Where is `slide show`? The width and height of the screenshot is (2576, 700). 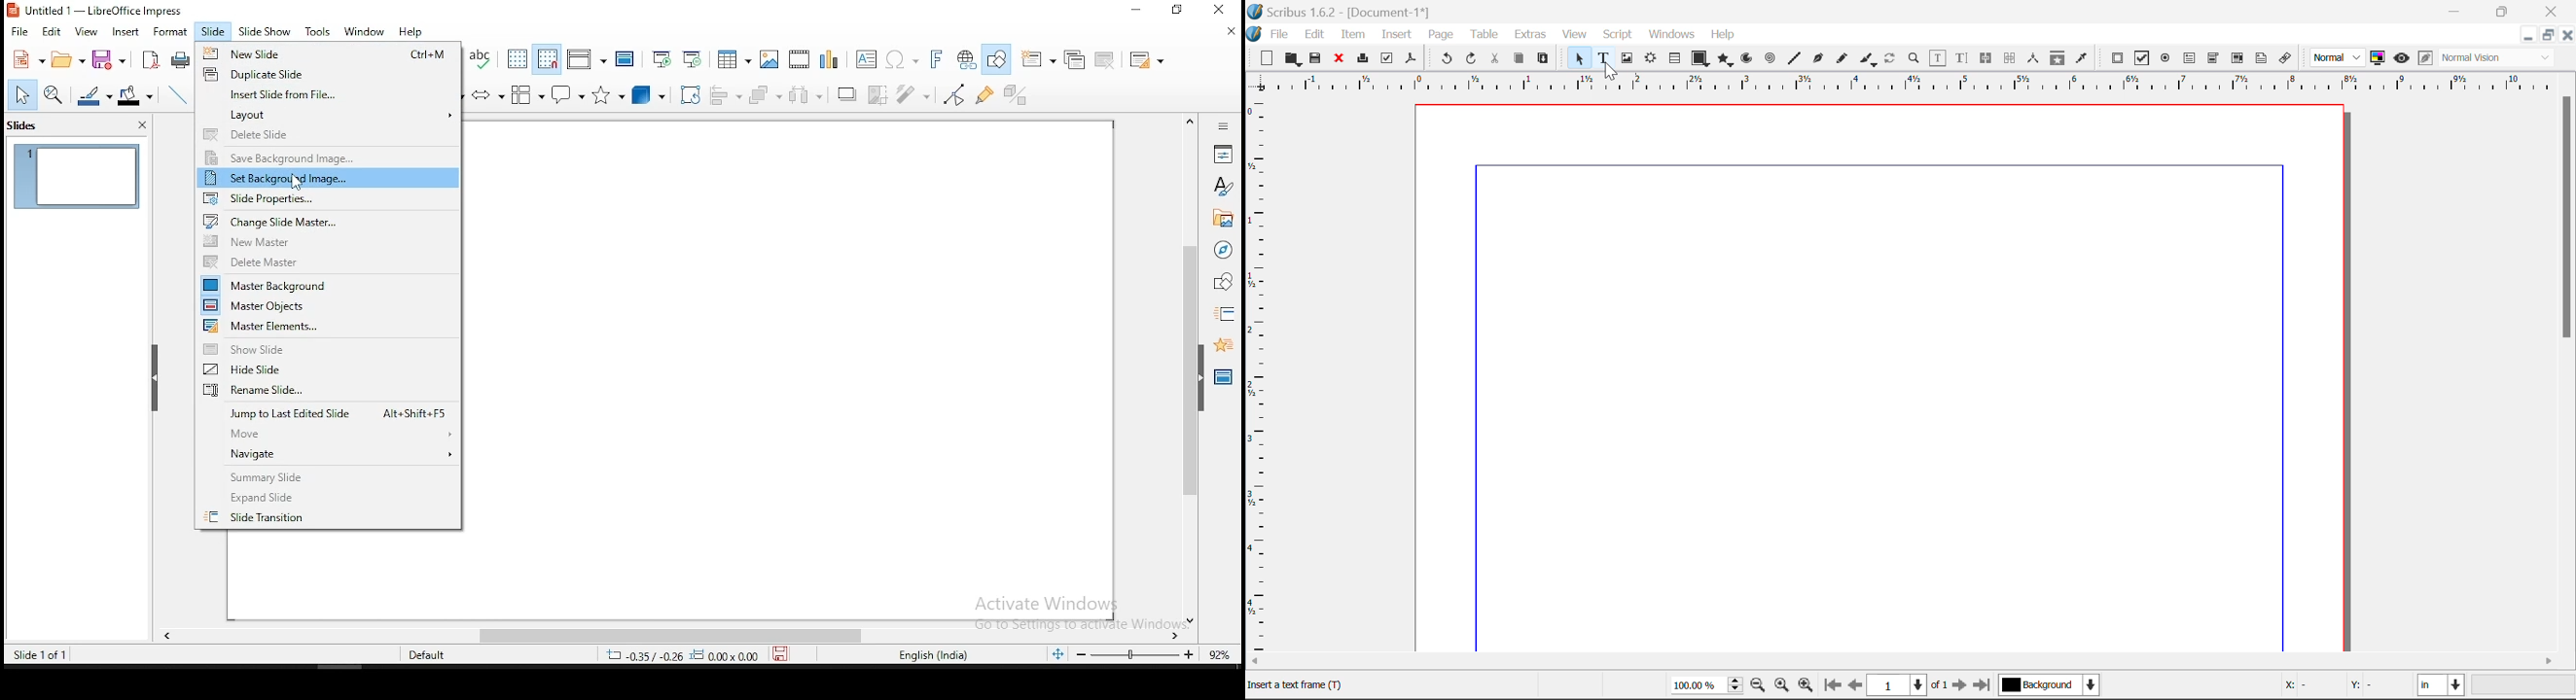 slide show is located at coordinates (268, 31).